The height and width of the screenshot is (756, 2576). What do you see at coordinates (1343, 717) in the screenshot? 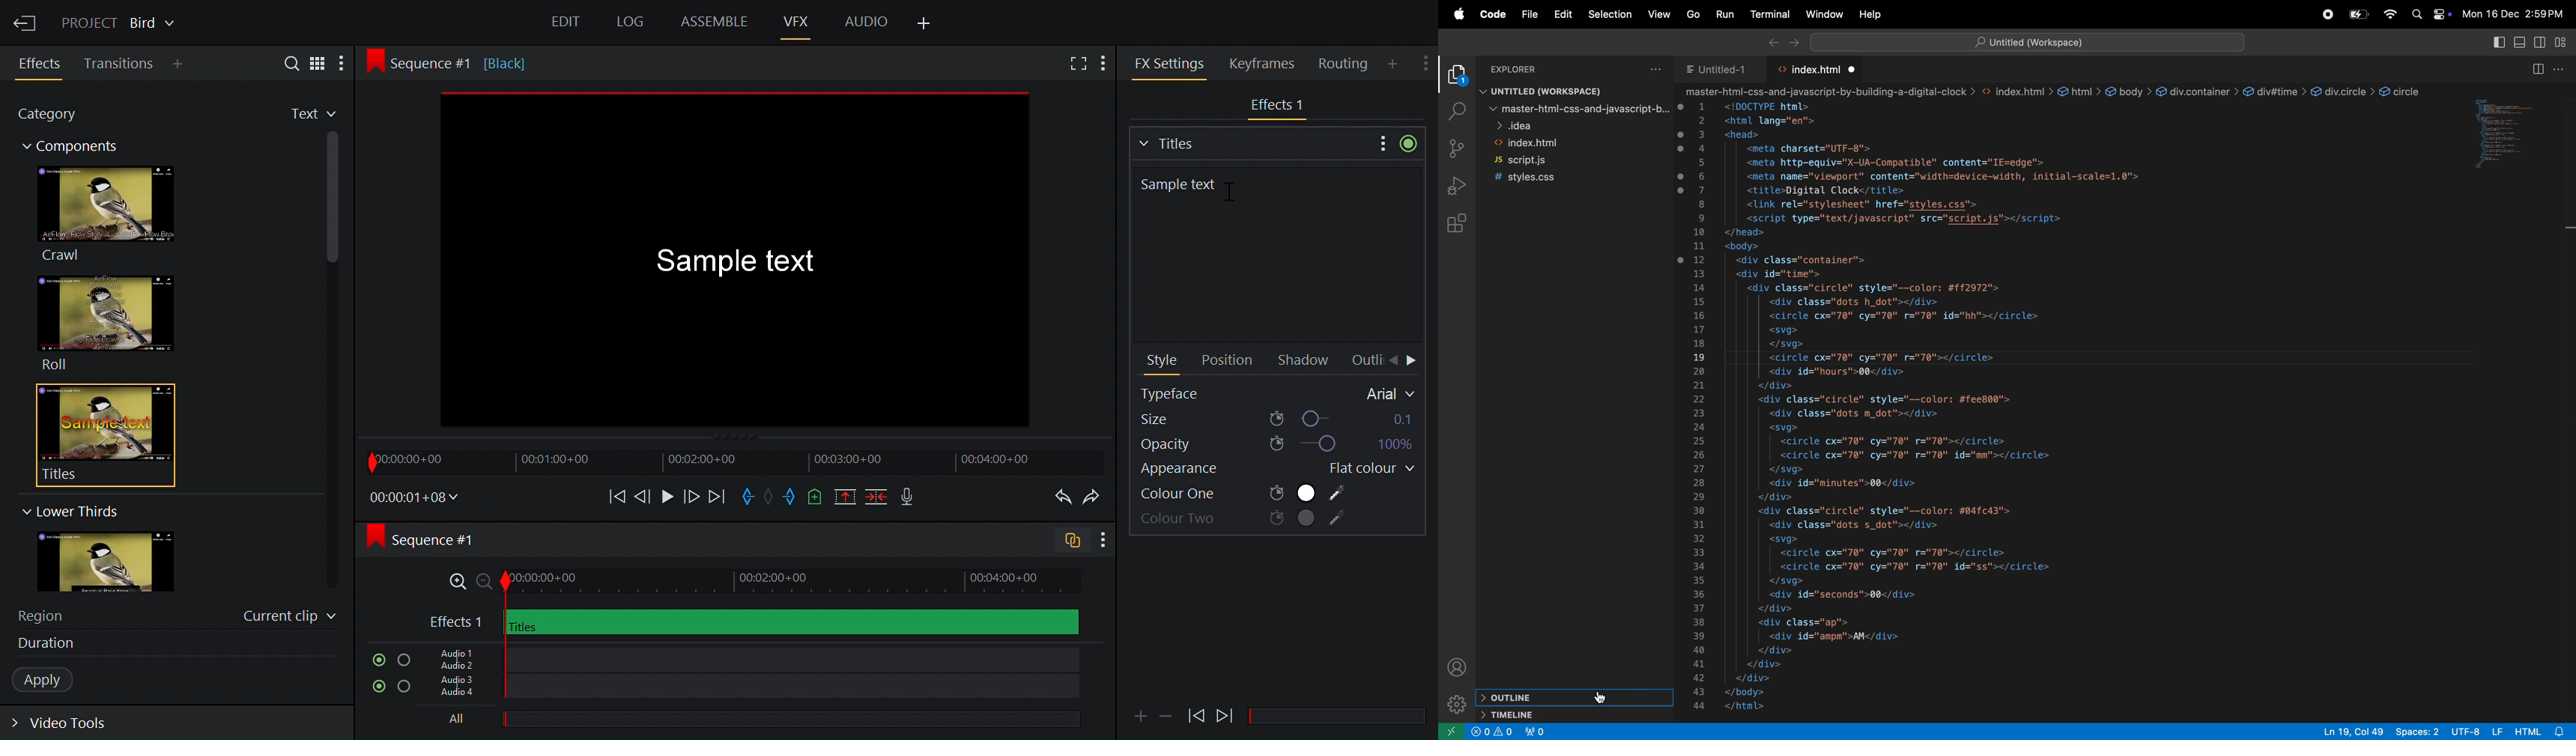
I see `Scrollbar` at bounding box center [1343, 717].